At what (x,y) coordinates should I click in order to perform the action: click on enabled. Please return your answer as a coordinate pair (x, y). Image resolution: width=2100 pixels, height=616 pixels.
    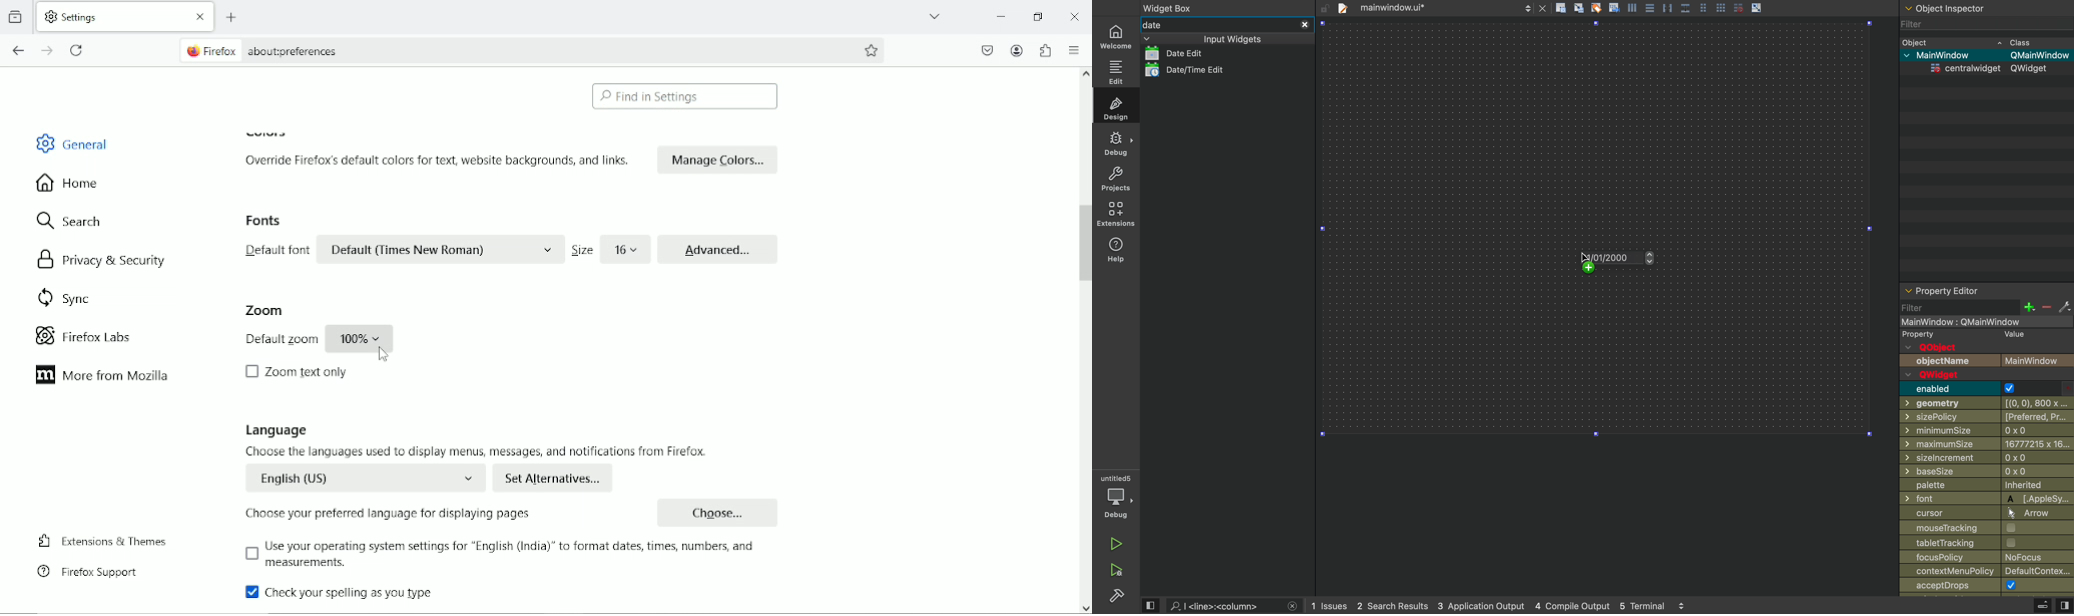
    Looking at the image, I should click on (1988, 389).